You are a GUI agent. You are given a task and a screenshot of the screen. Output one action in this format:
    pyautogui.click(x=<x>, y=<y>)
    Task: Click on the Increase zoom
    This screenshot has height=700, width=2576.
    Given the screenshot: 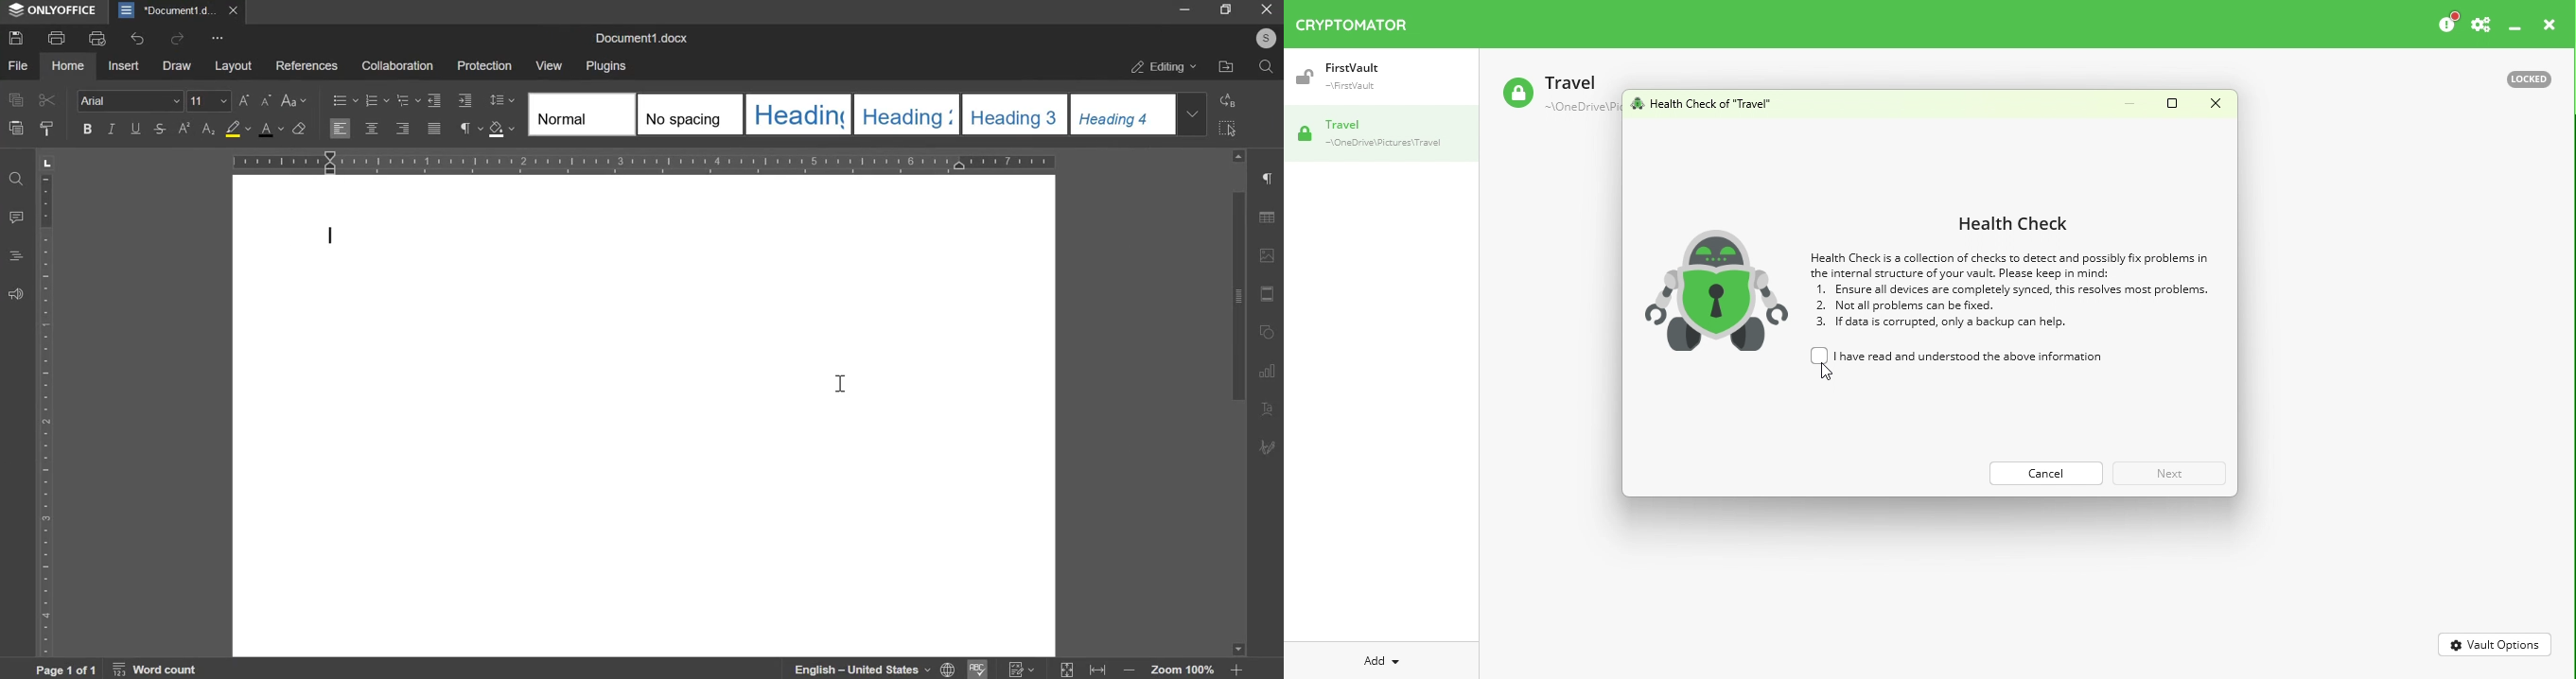 What is the action you would take?
    pyautogui.click(x=1237, y=671)
    